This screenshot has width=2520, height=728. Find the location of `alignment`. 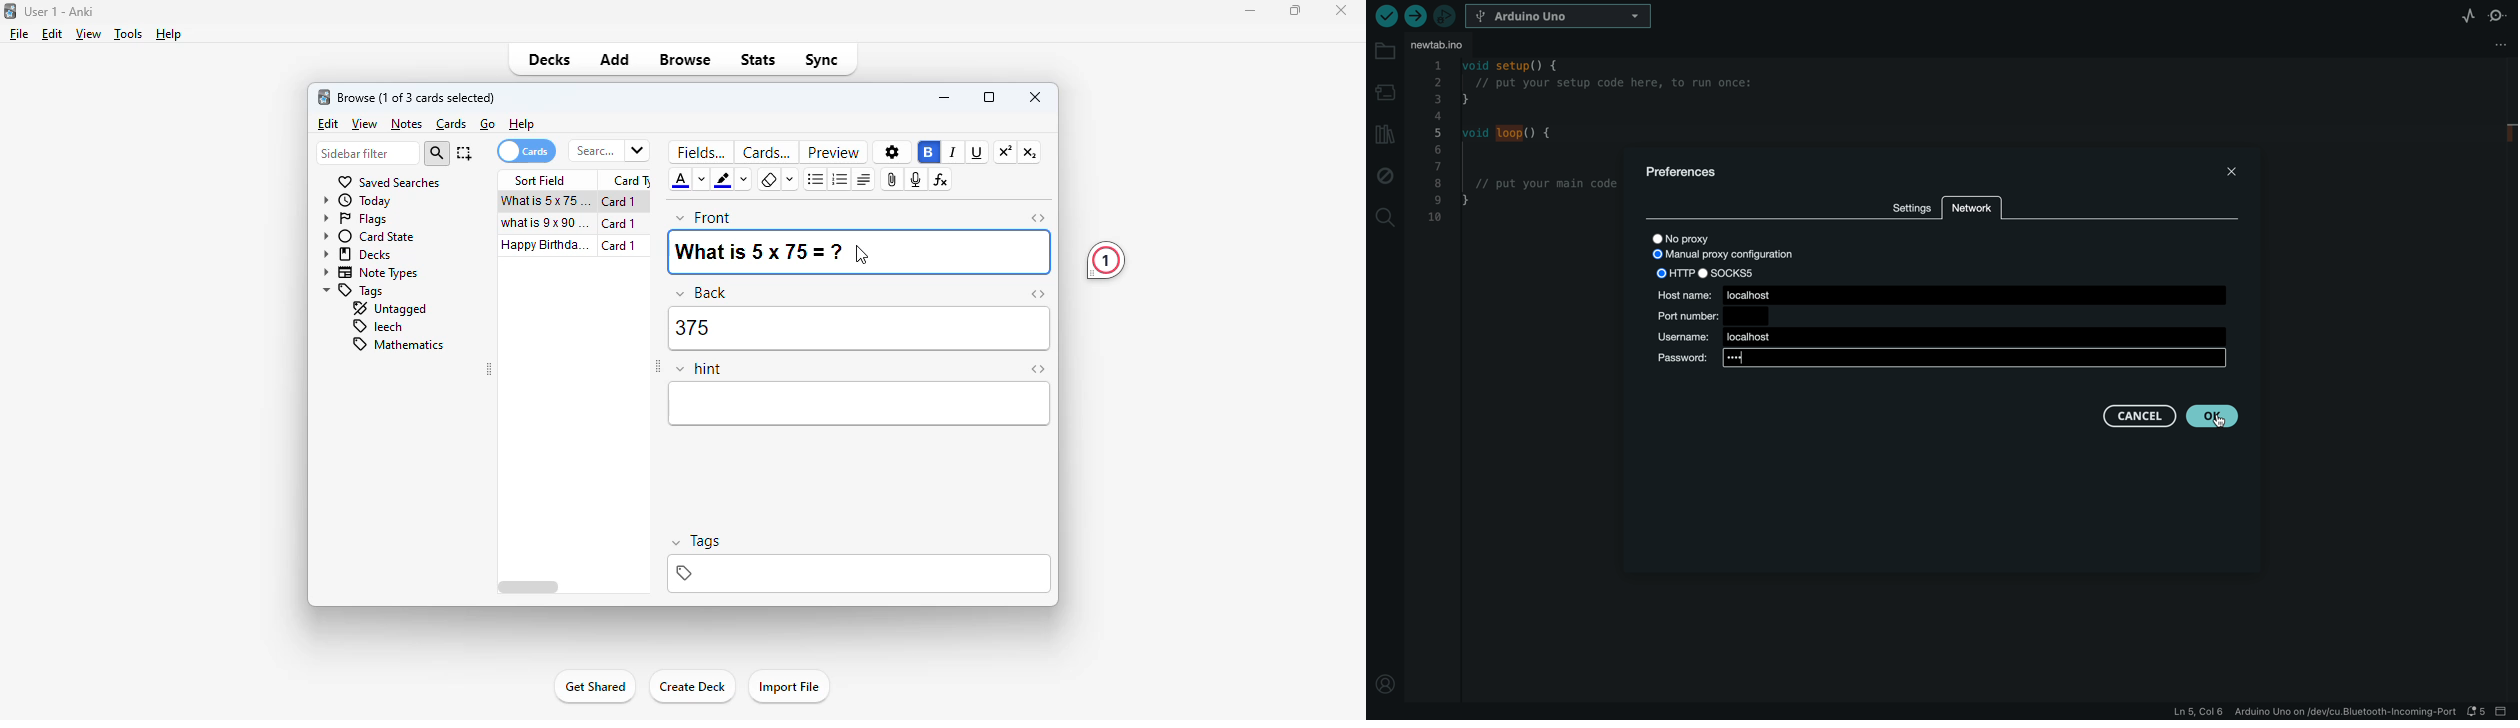

alignment is located at coordinates (864, 180).